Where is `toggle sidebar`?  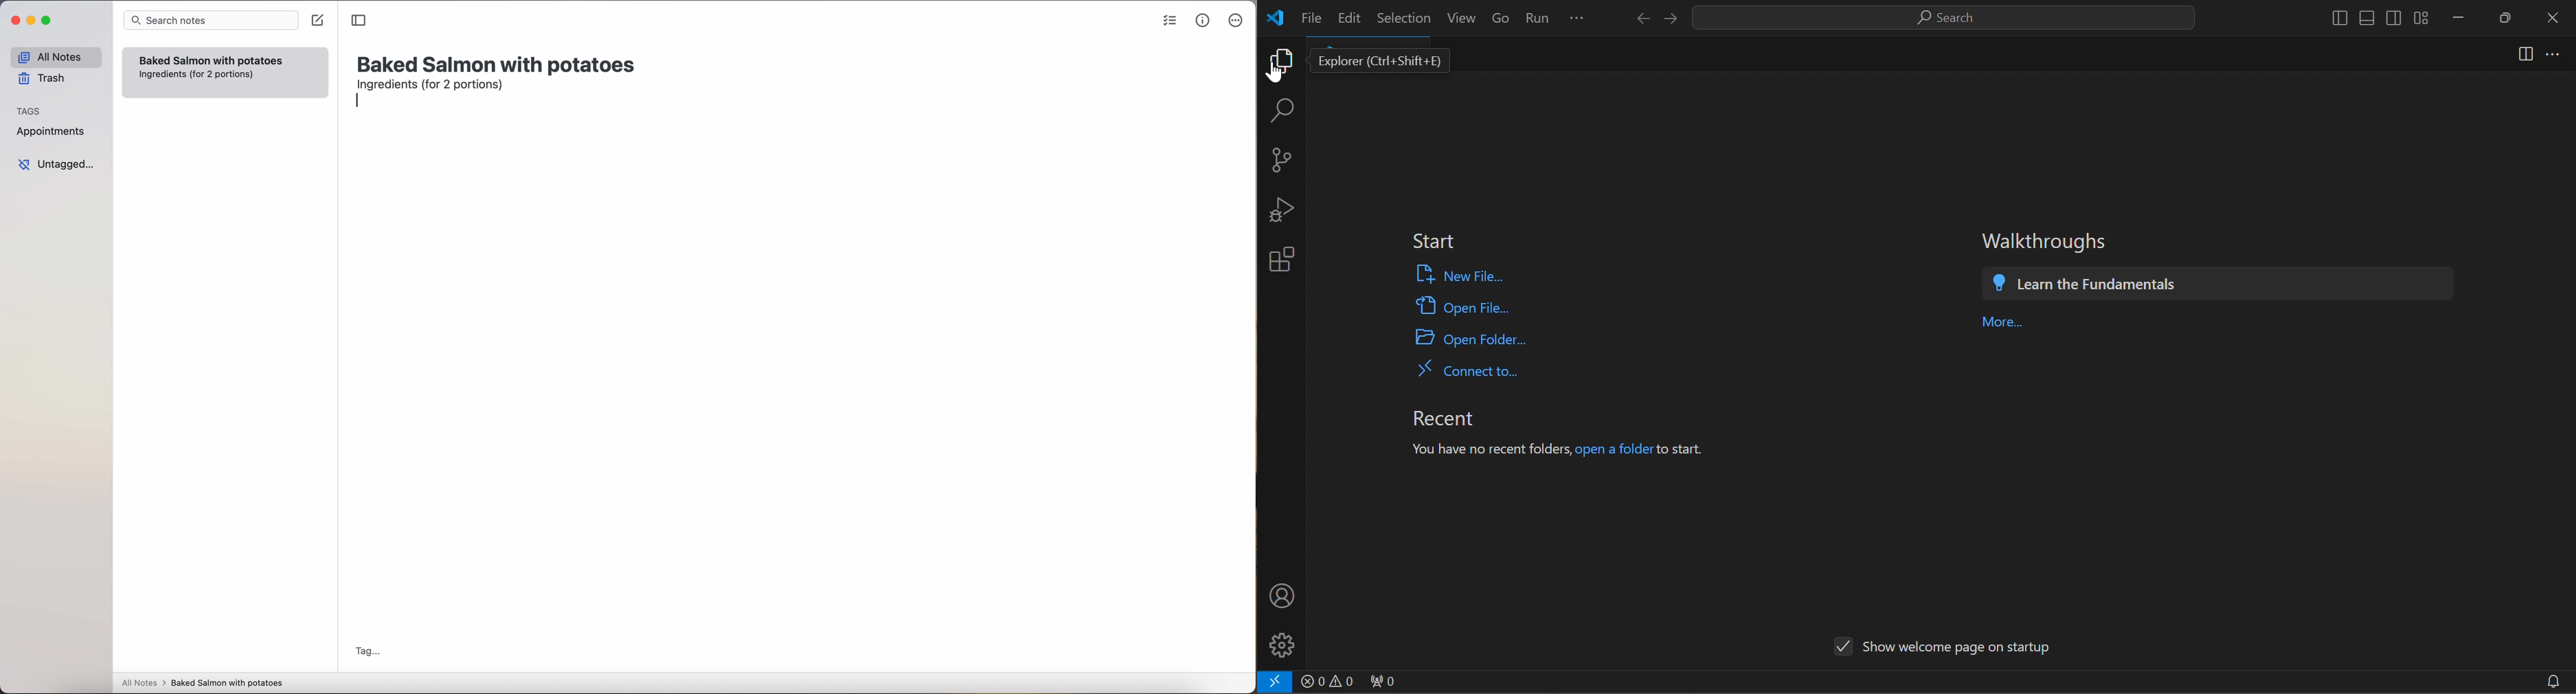
toggle sidebar is located at coordinates (360, 21).